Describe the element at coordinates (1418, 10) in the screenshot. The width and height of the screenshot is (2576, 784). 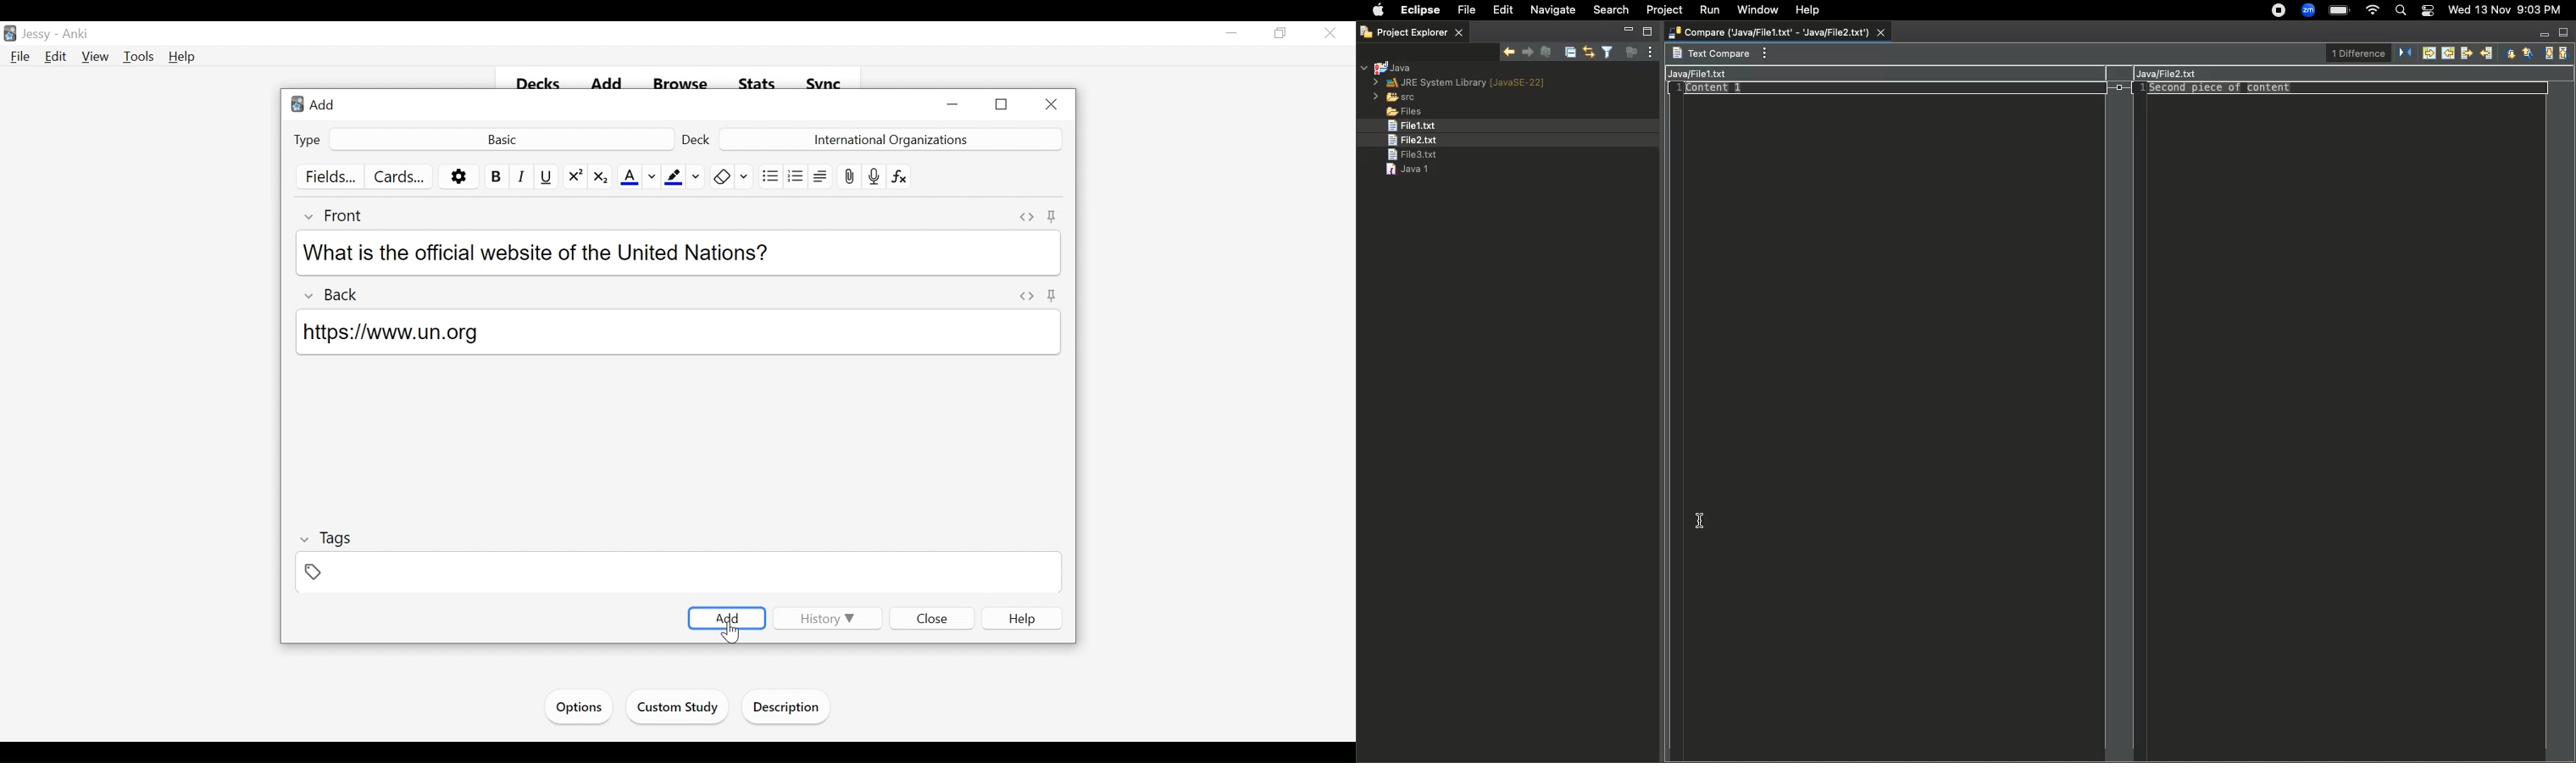
I see `Eclipse` at that location.